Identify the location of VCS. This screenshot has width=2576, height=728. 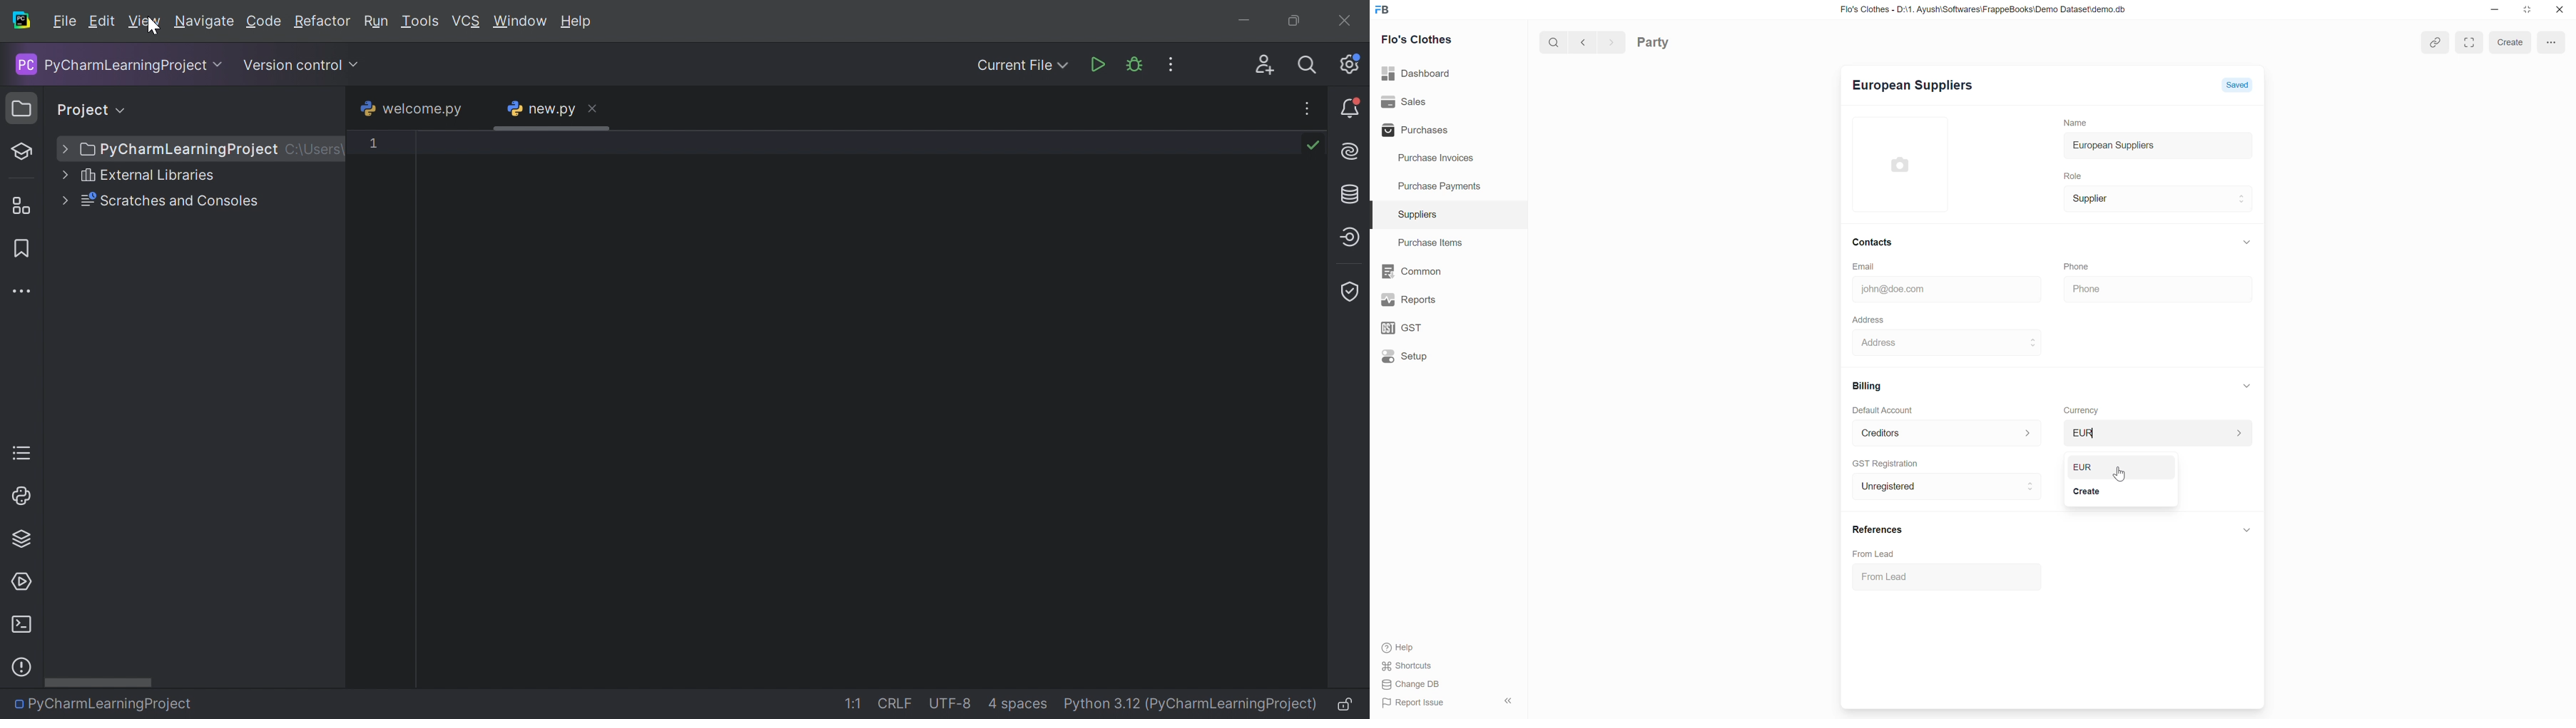
(467, 21).